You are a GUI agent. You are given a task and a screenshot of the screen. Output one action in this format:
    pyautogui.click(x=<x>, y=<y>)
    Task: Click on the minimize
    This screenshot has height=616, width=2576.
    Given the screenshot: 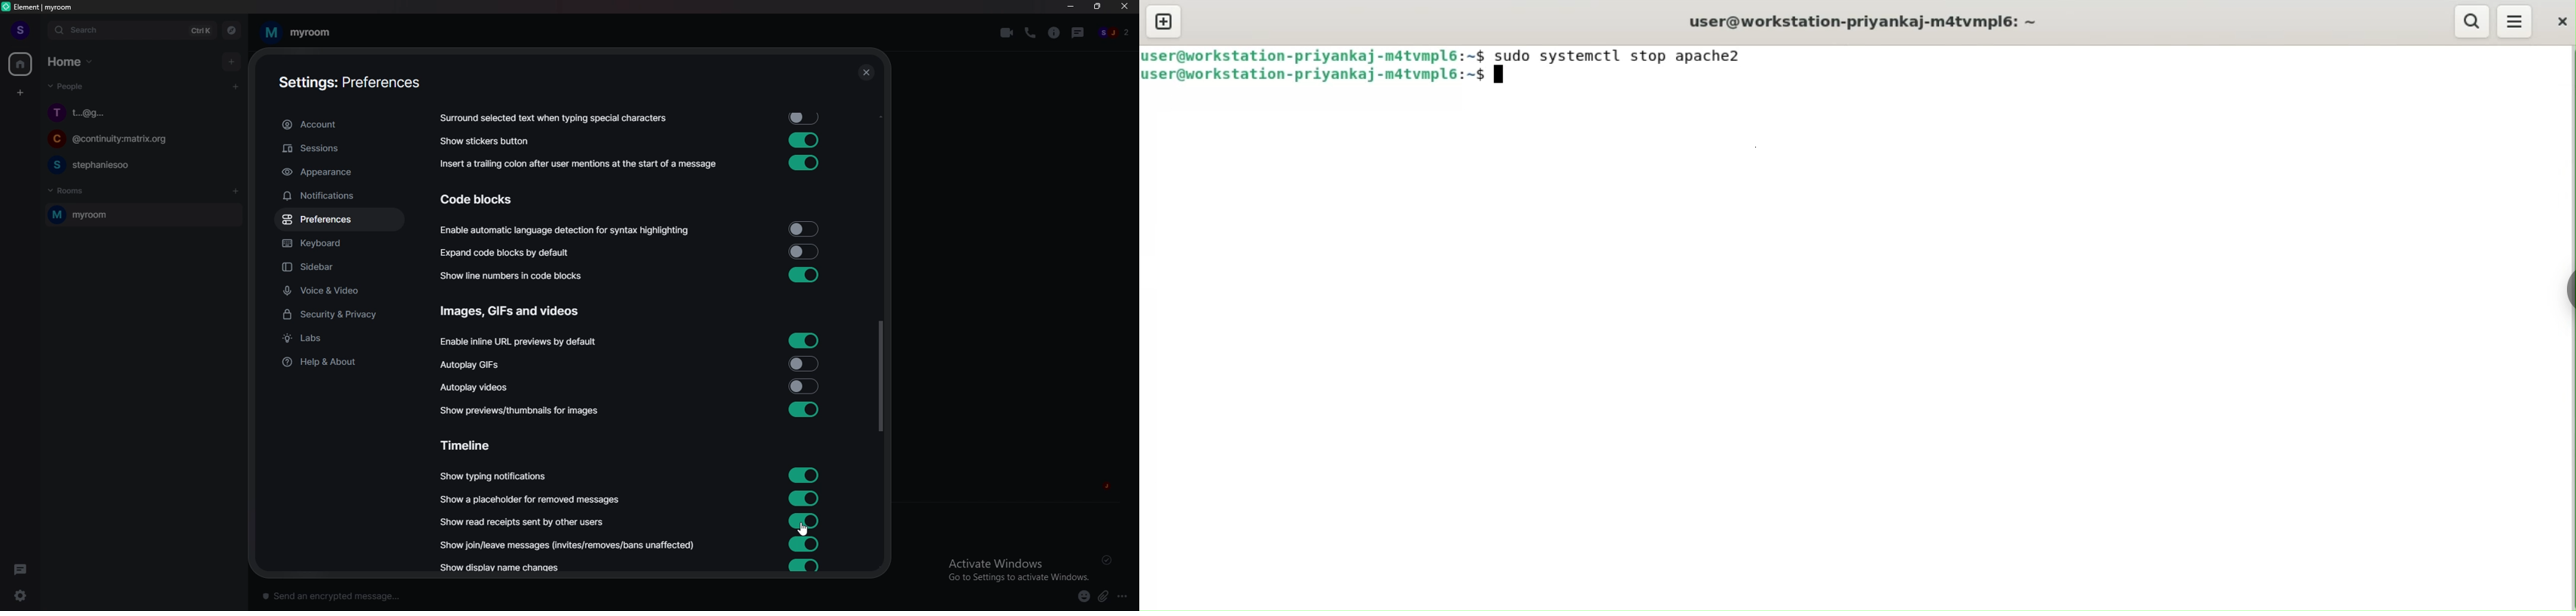 What is the action you would take?
    pyautogui.click(x=1071, y=7)
    